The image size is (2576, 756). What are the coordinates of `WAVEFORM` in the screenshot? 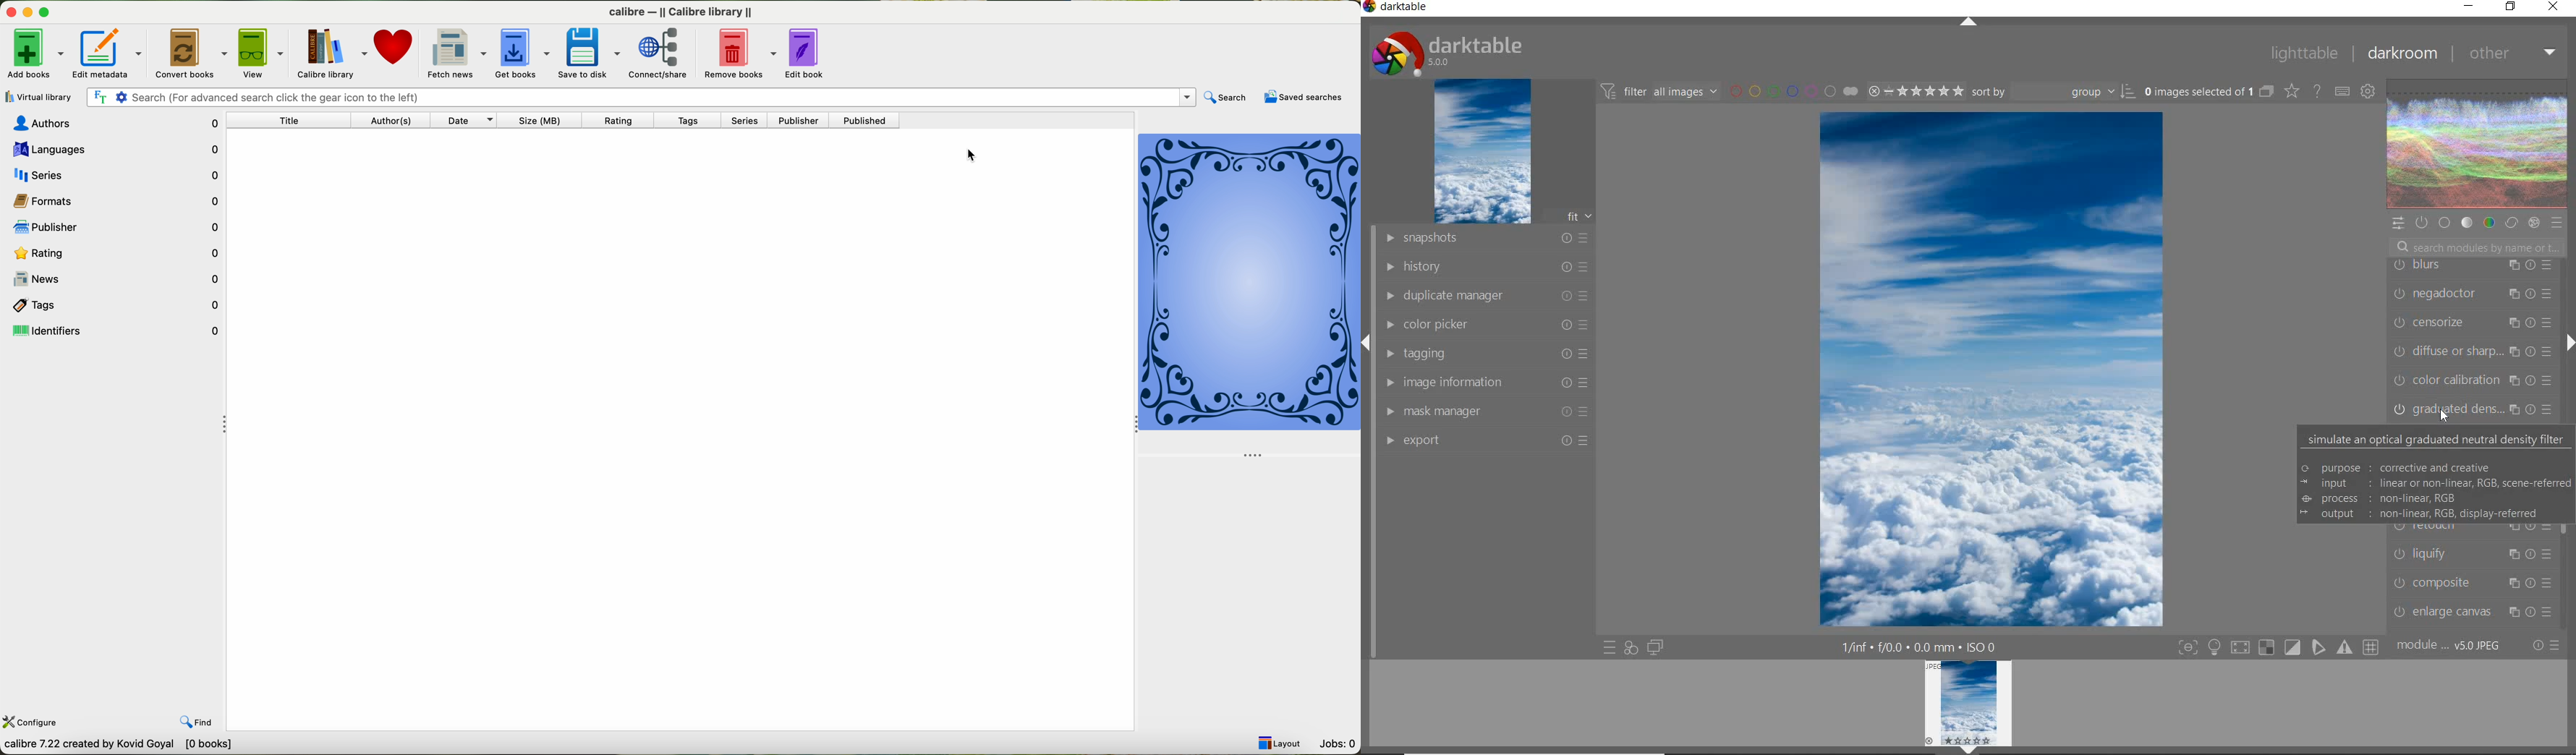 It's located at (2478, 145).